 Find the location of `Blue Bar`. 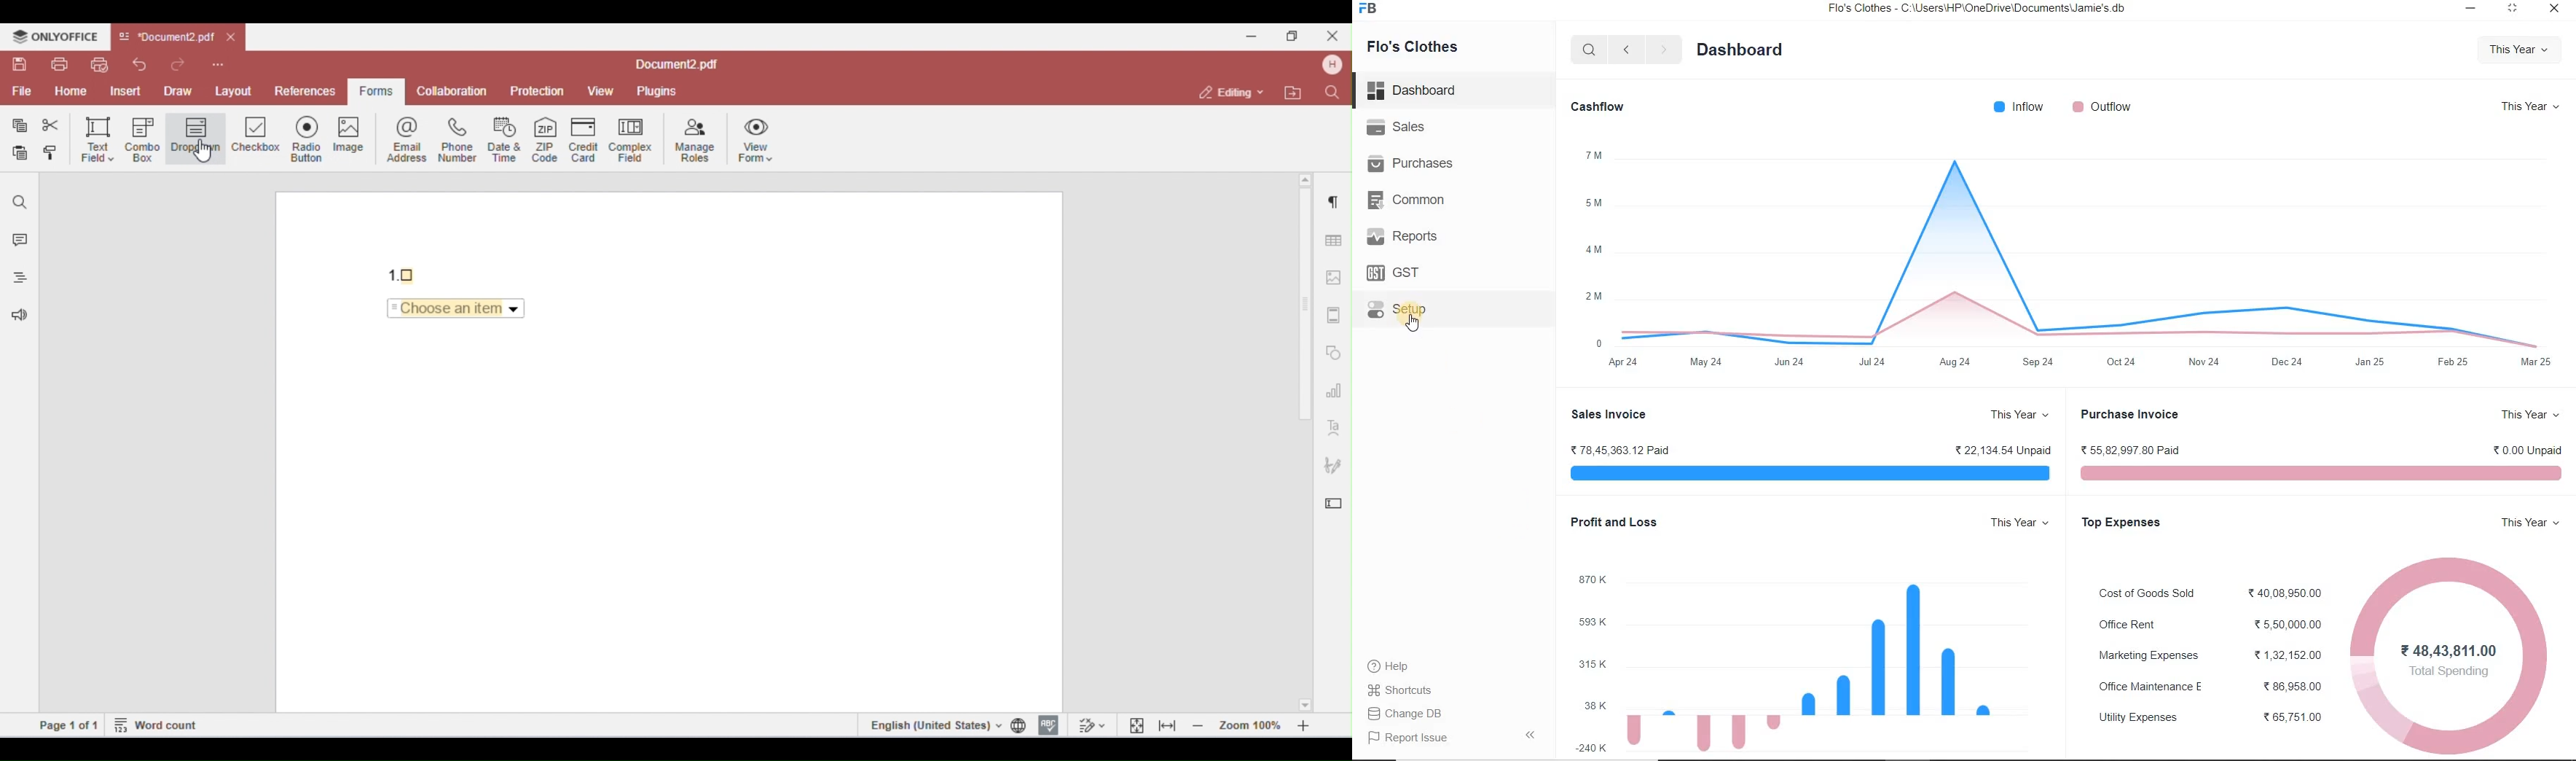

Blue Bar is located at coordinates (1809, 472).